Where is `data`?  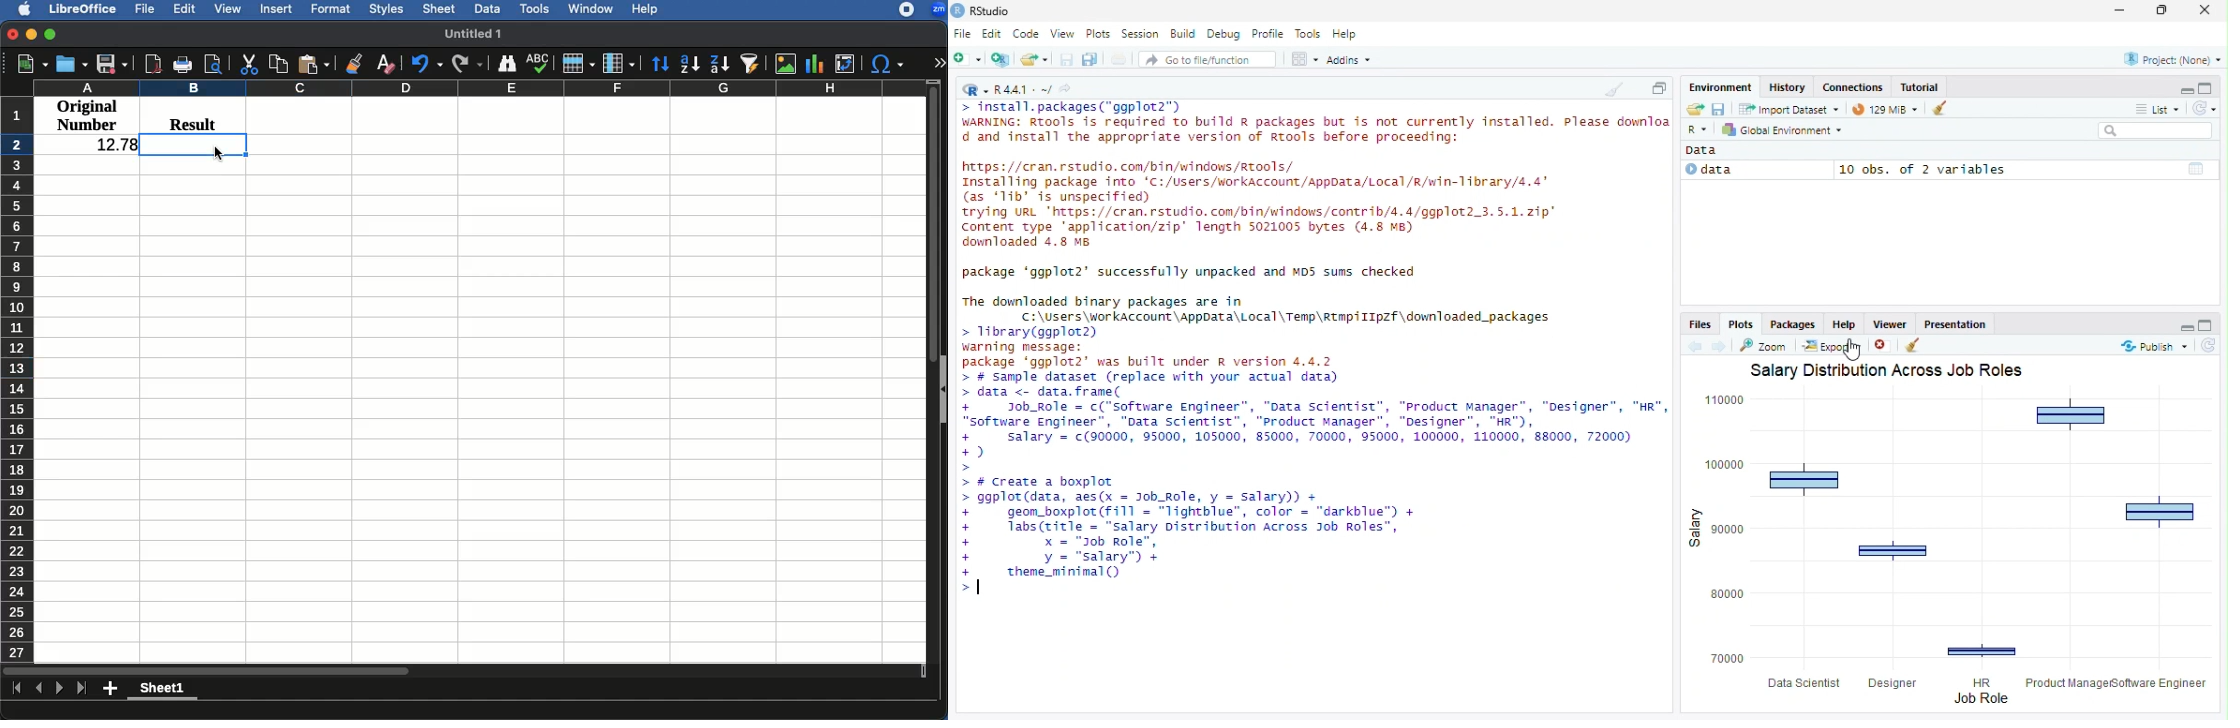 data is located at coordinates (1756, 170).